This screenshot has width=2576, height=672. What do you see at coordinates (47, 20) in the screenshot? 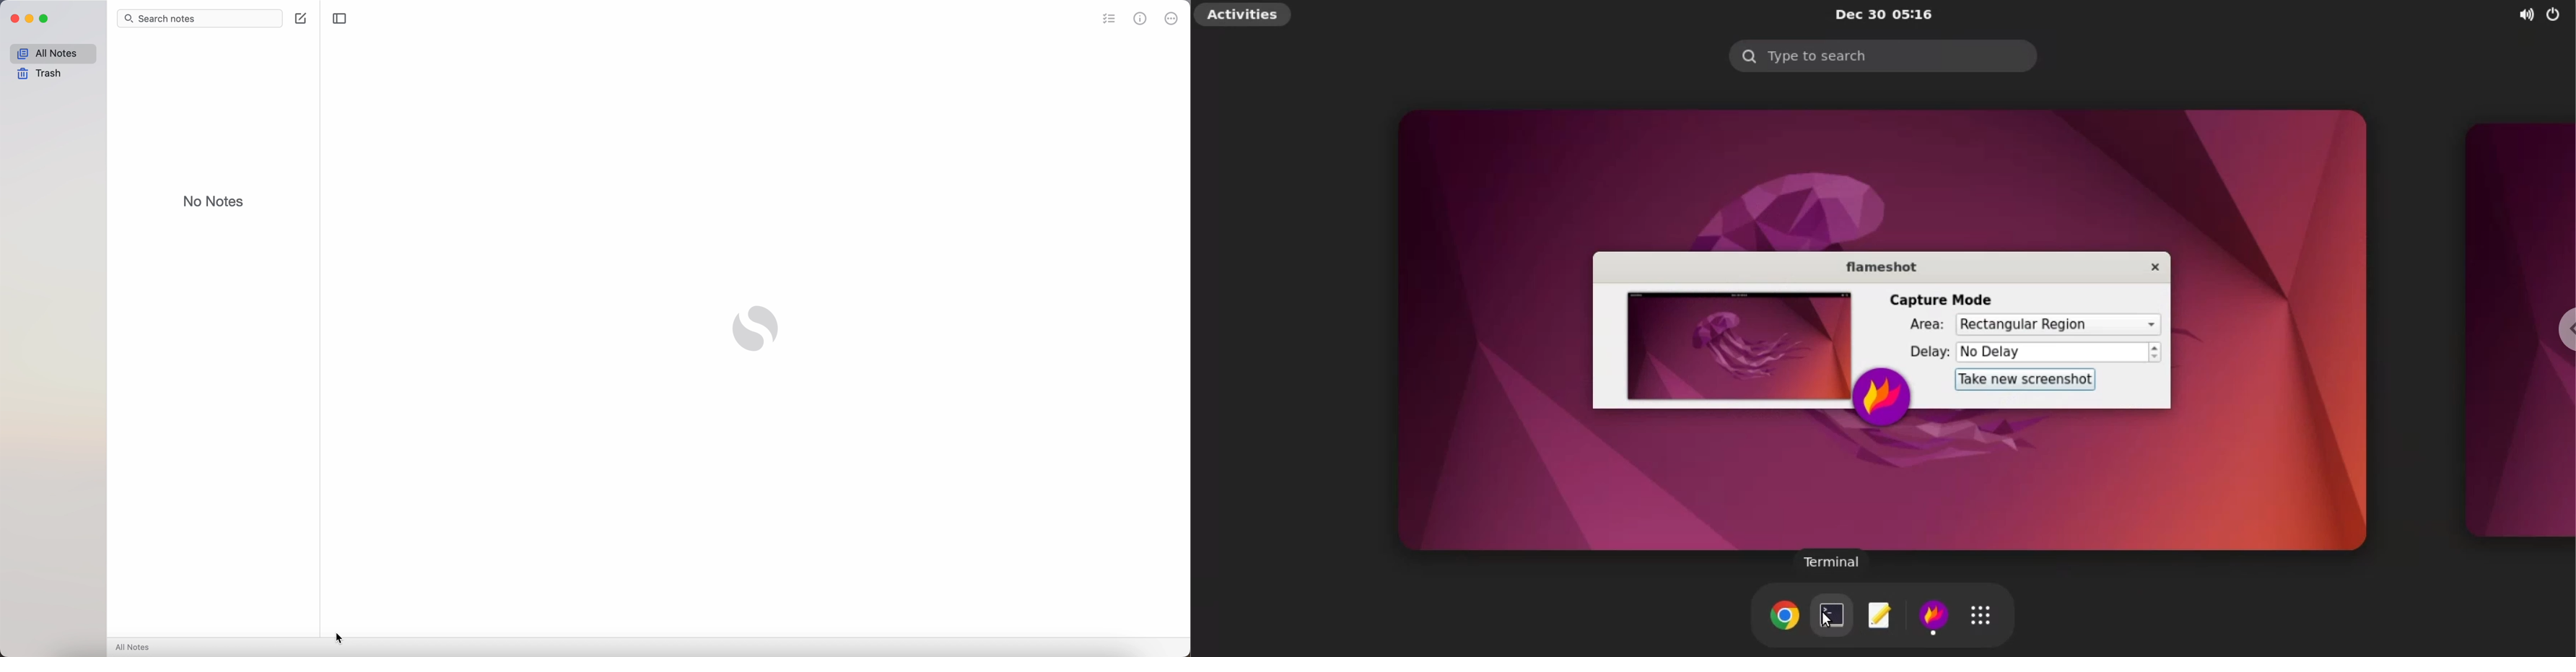
I see `maximize Simplenote` at bounding box center [47, 20].